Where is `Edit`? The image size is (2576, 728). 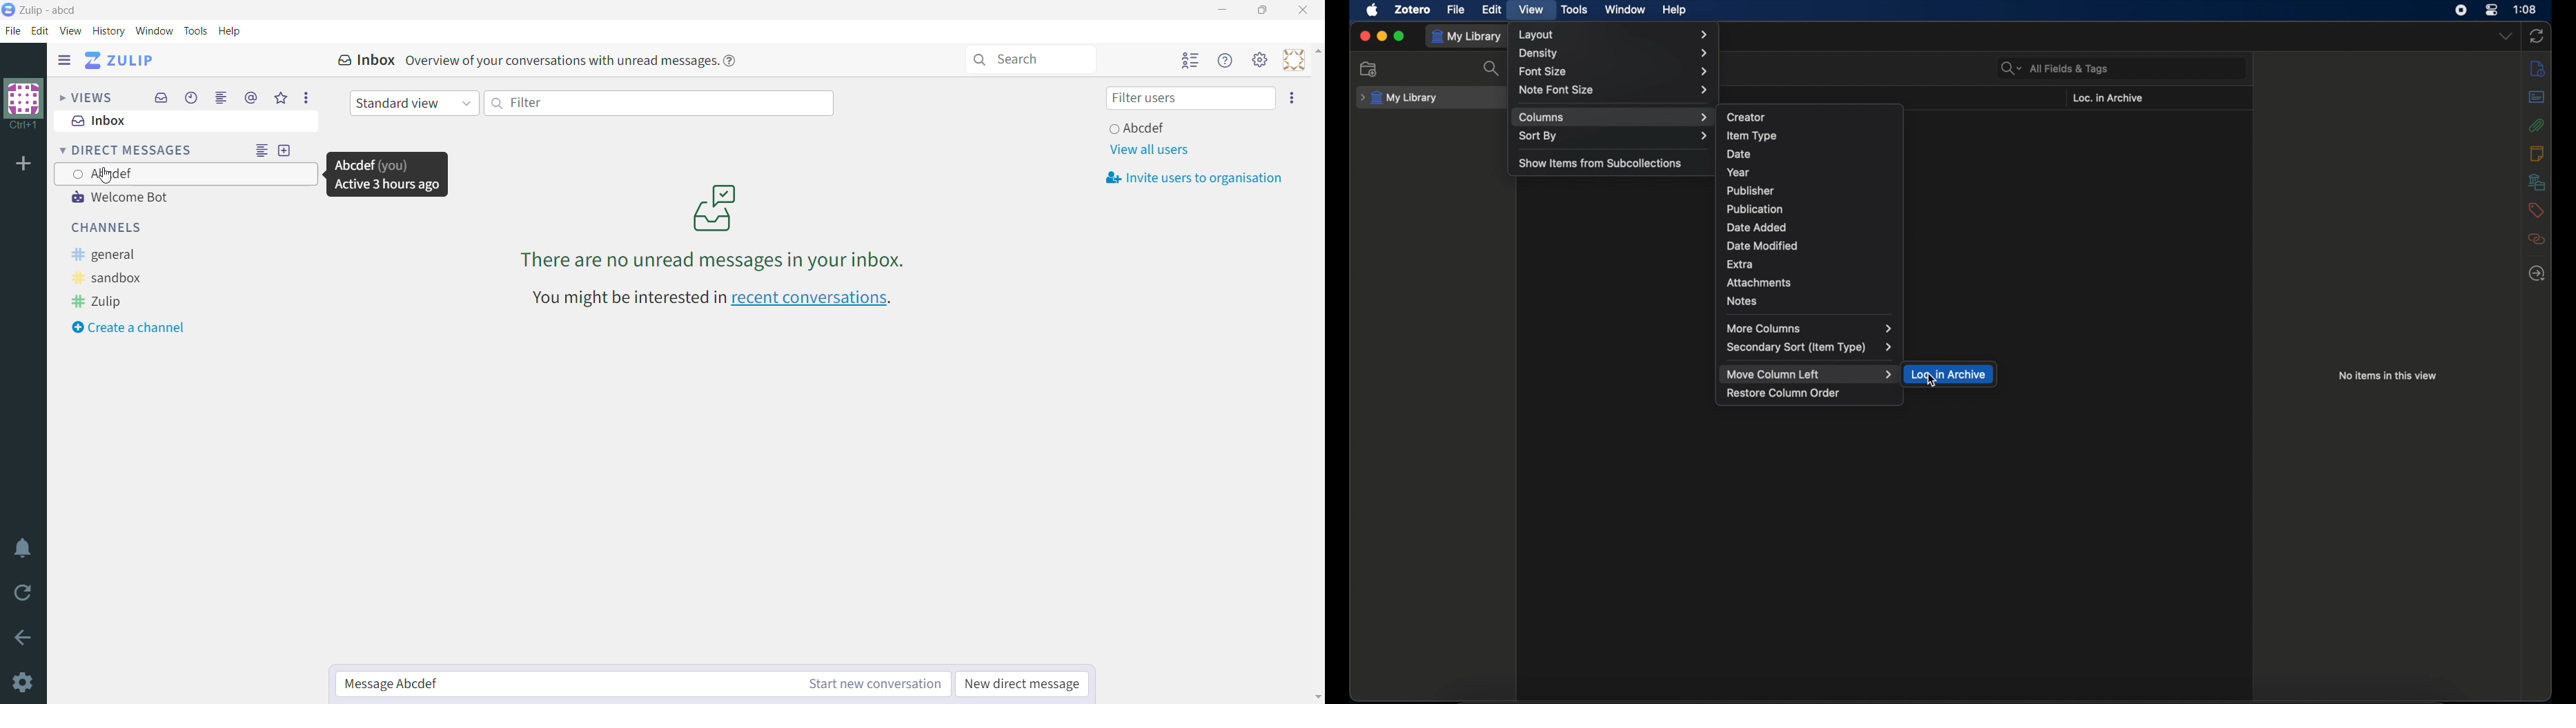 Edit is located at coordinates (42, 31).